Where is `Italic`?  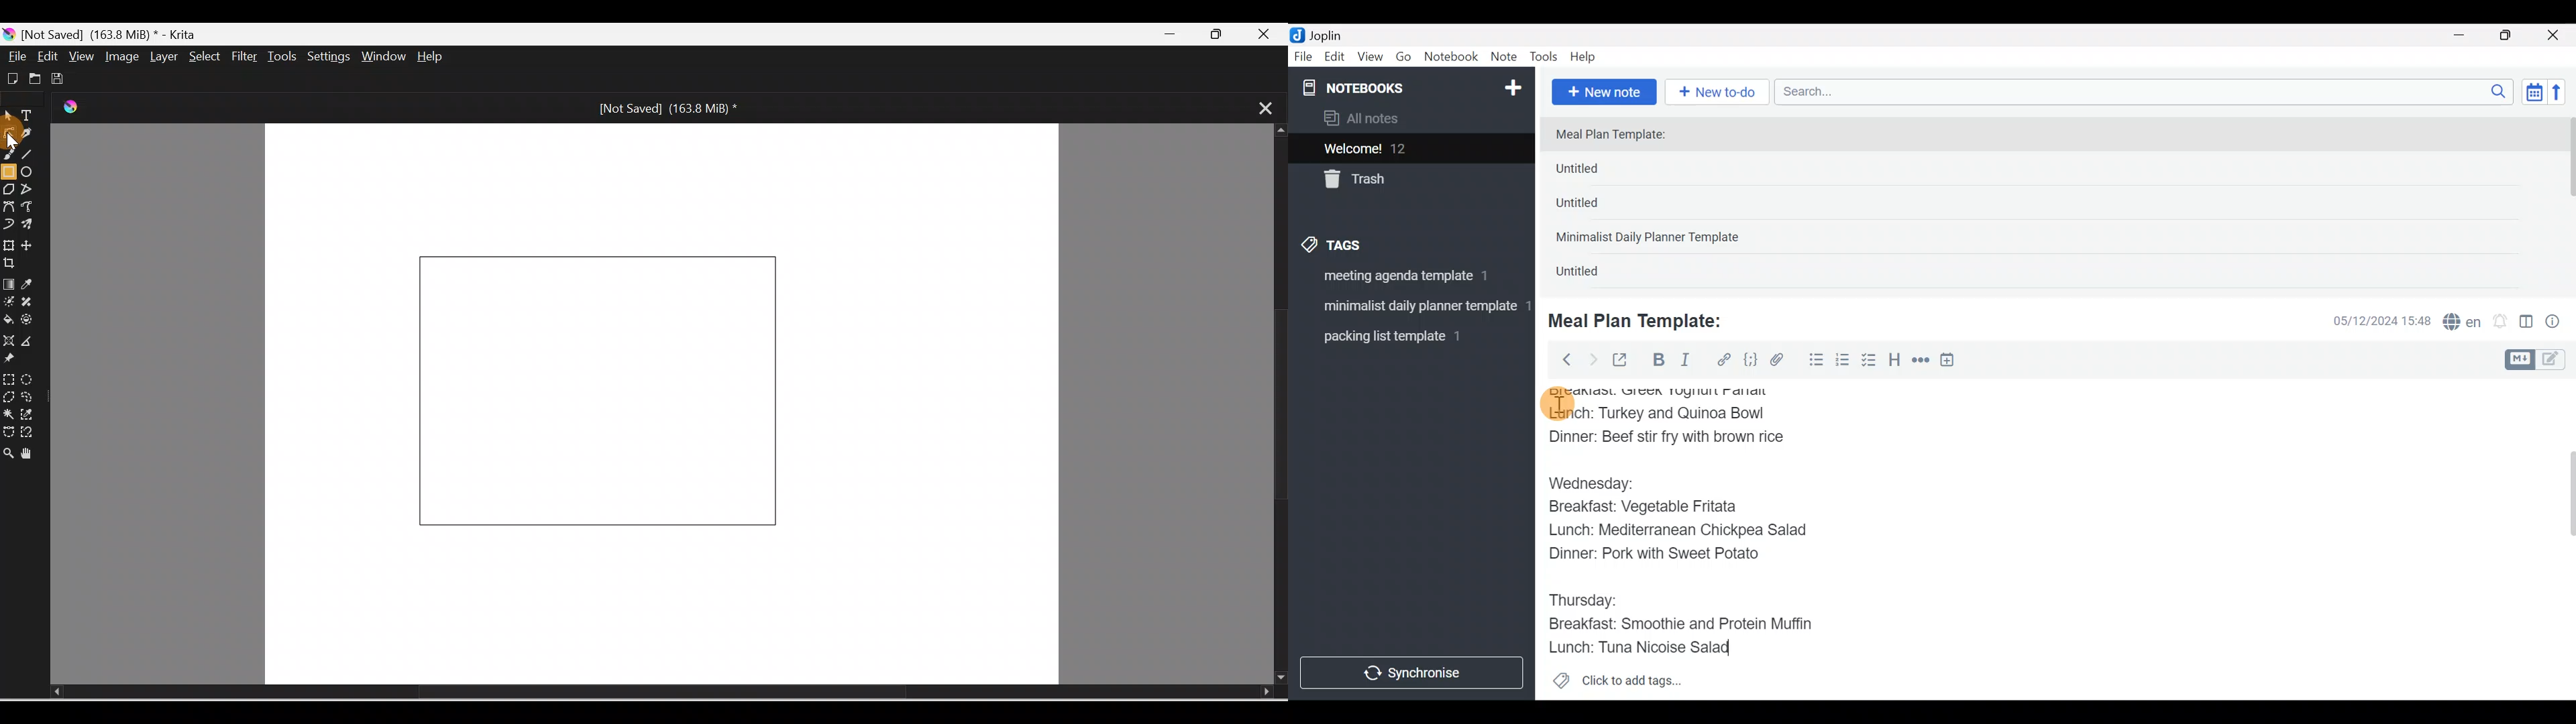 Italic is located at coordinates (1684, 363).